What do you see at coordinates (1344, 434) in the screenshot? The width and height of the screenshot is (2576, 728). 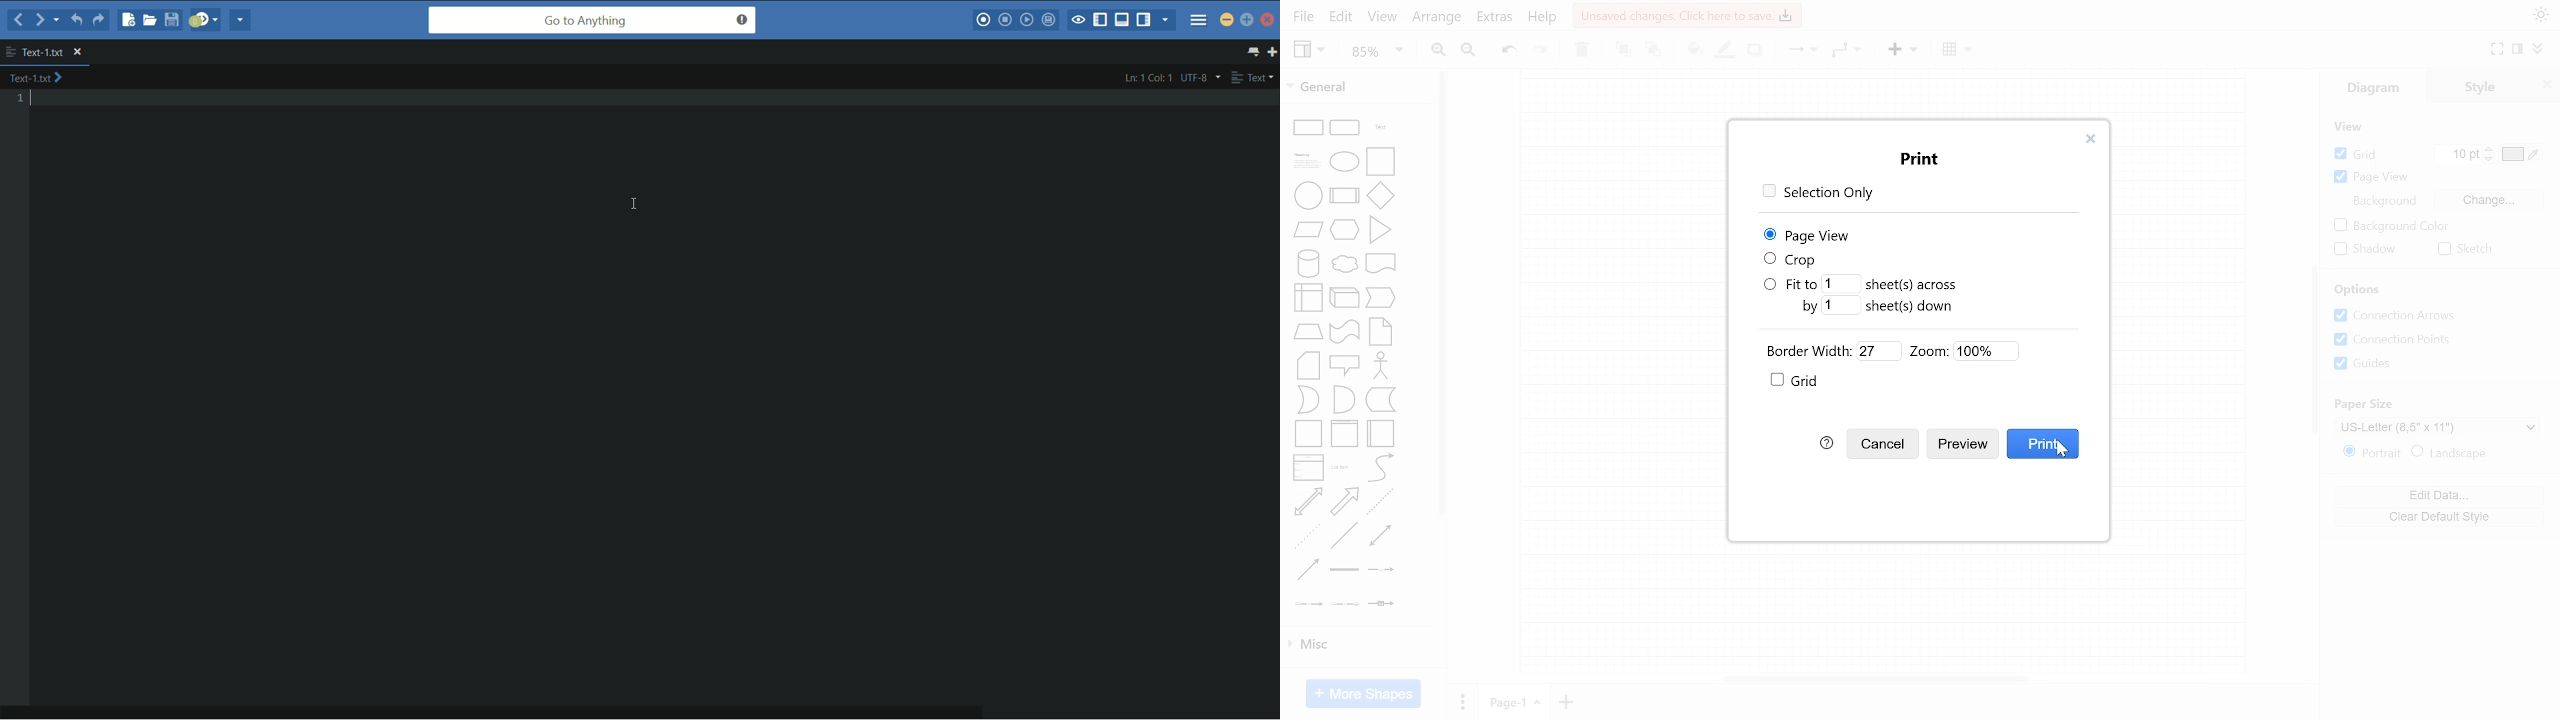 I see `Container` at bounding box center [1344, 434].